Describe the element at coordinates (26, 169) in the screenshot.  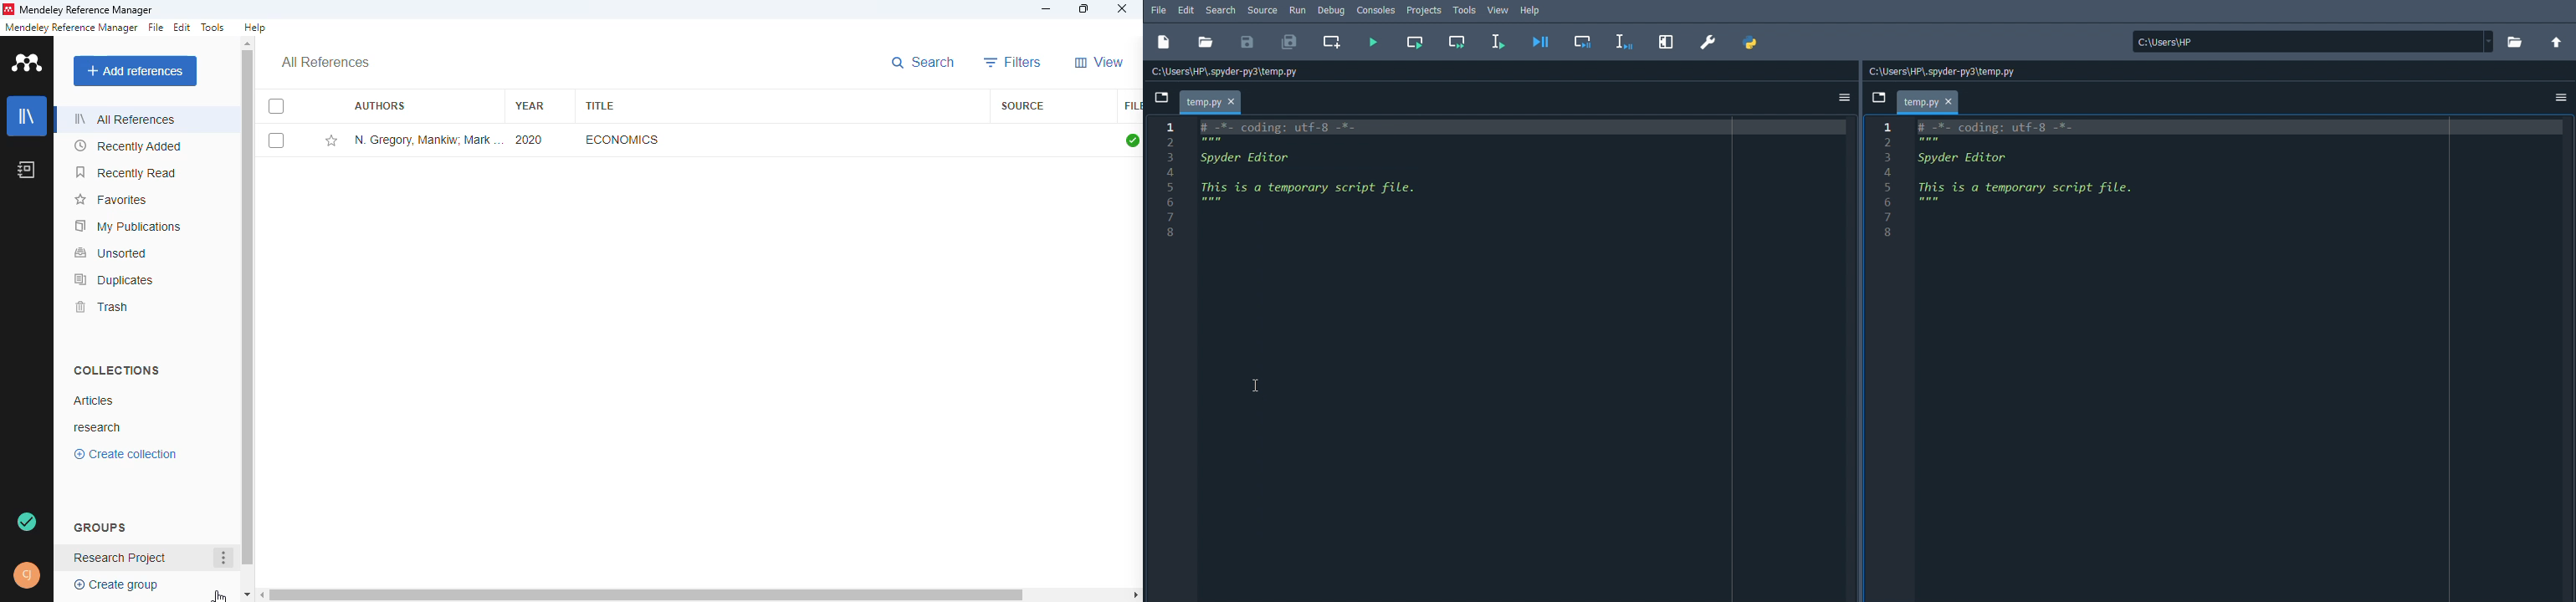
I see `notebook` at that location.